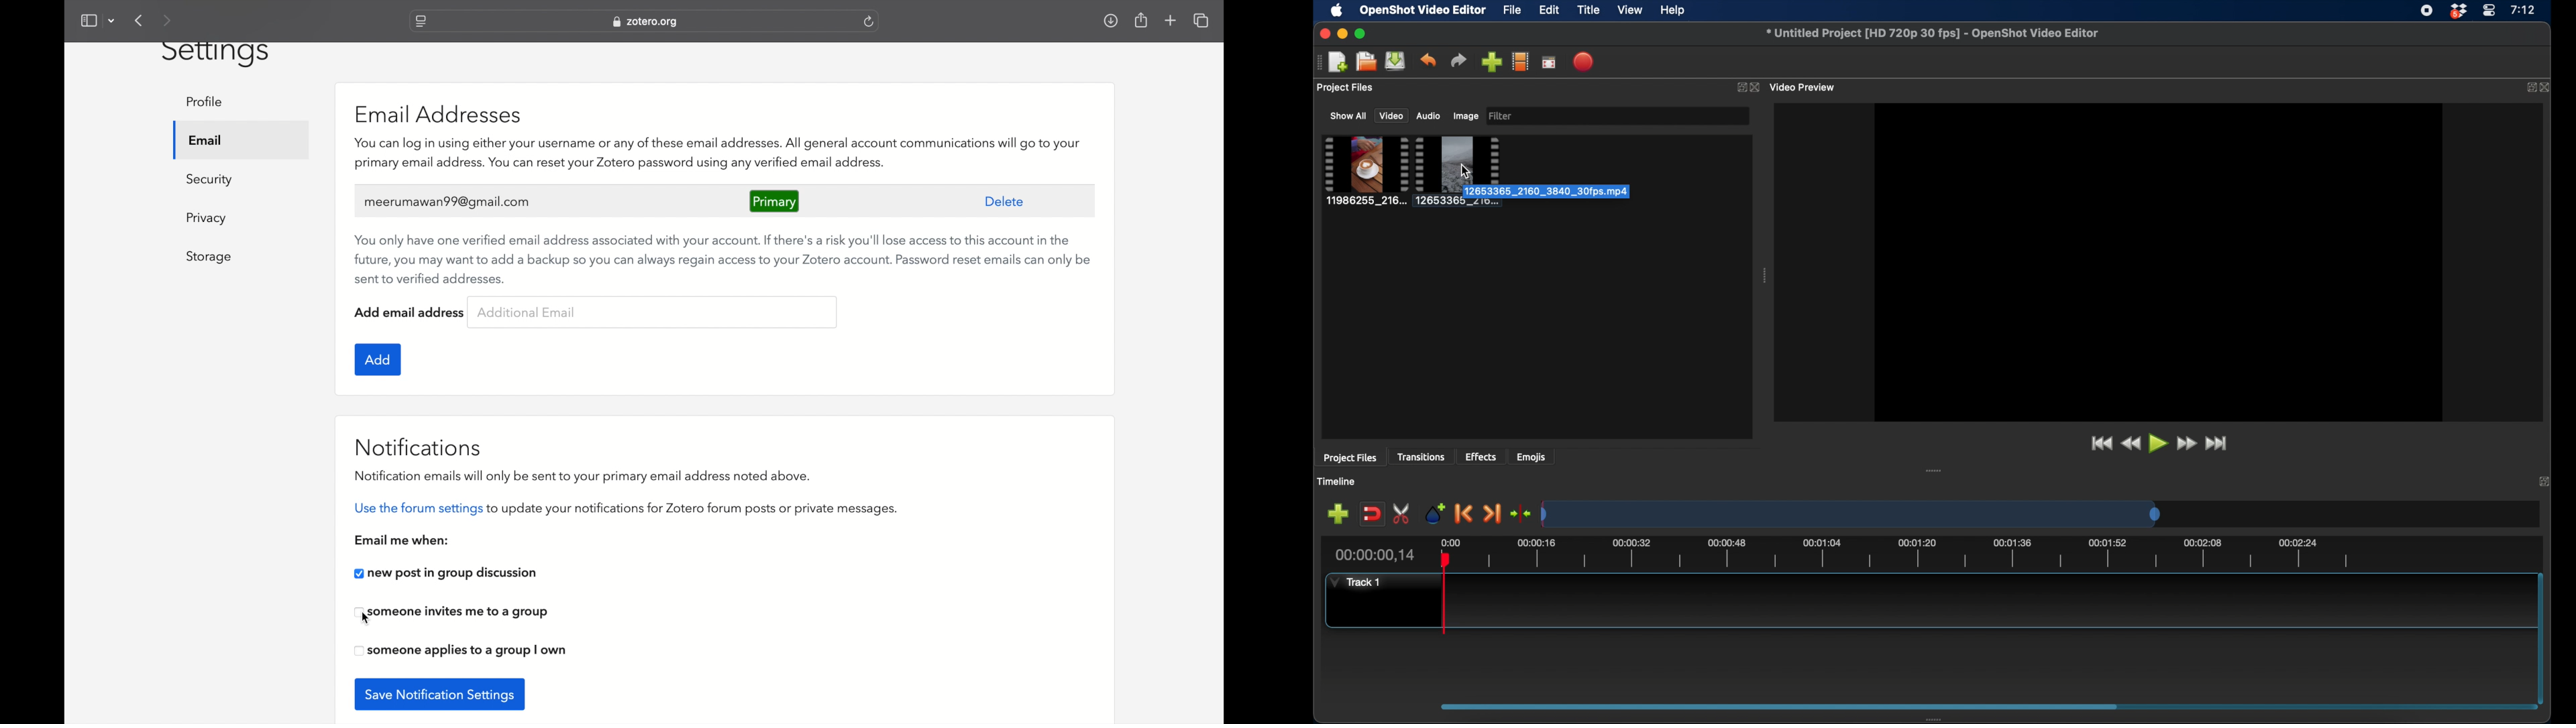 This screenshot has width=2576, height=728. I want to click on project files, so click(1351, 459).